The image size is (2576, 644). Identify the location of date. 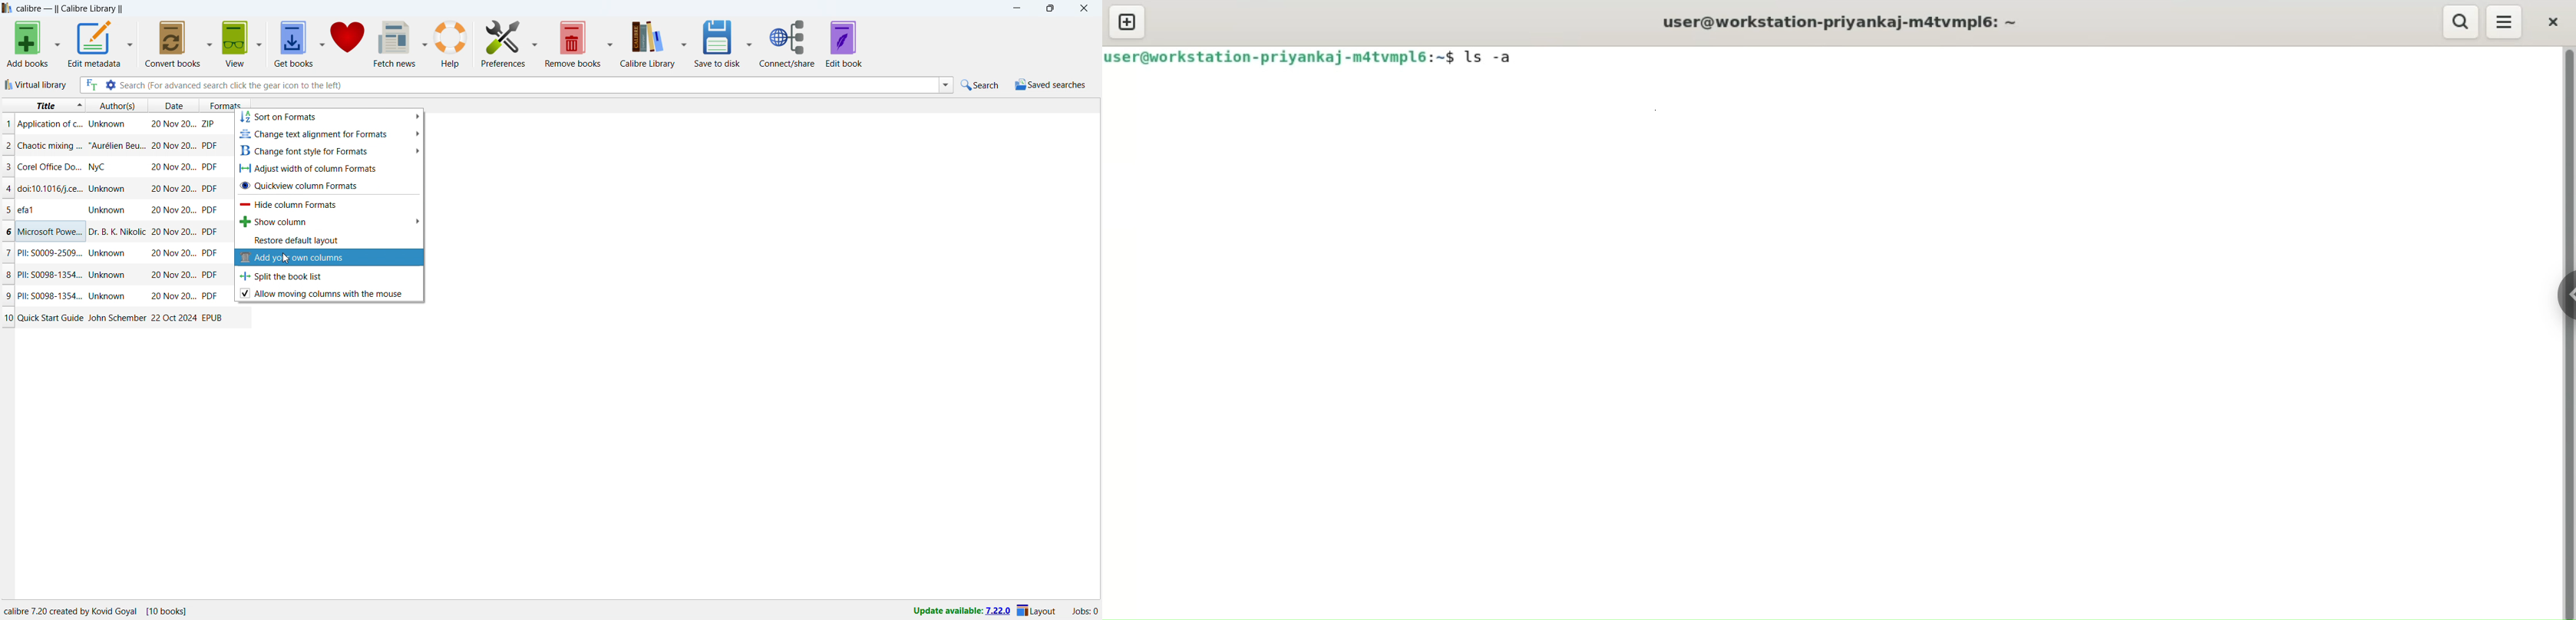
(173, 168).